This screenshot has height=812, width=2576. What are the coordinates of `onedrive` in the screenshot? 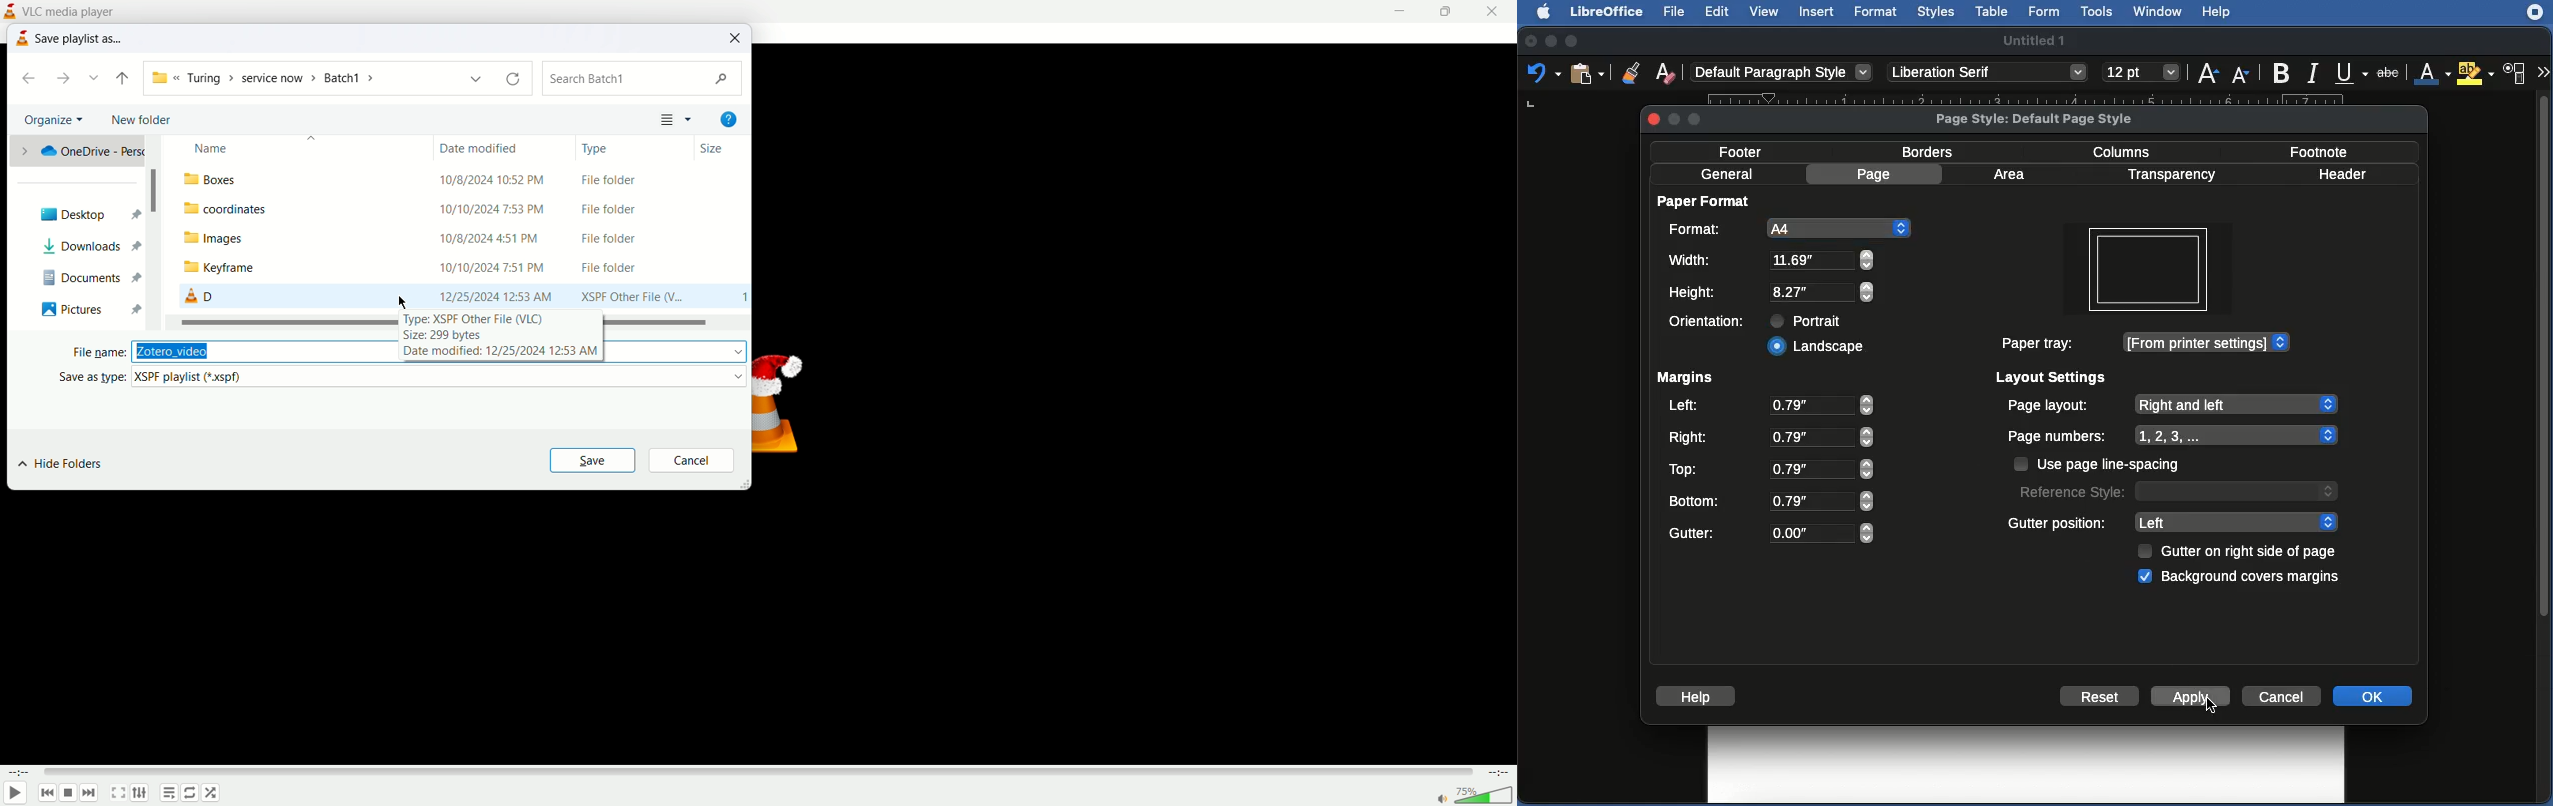 It's located at (80, 149).